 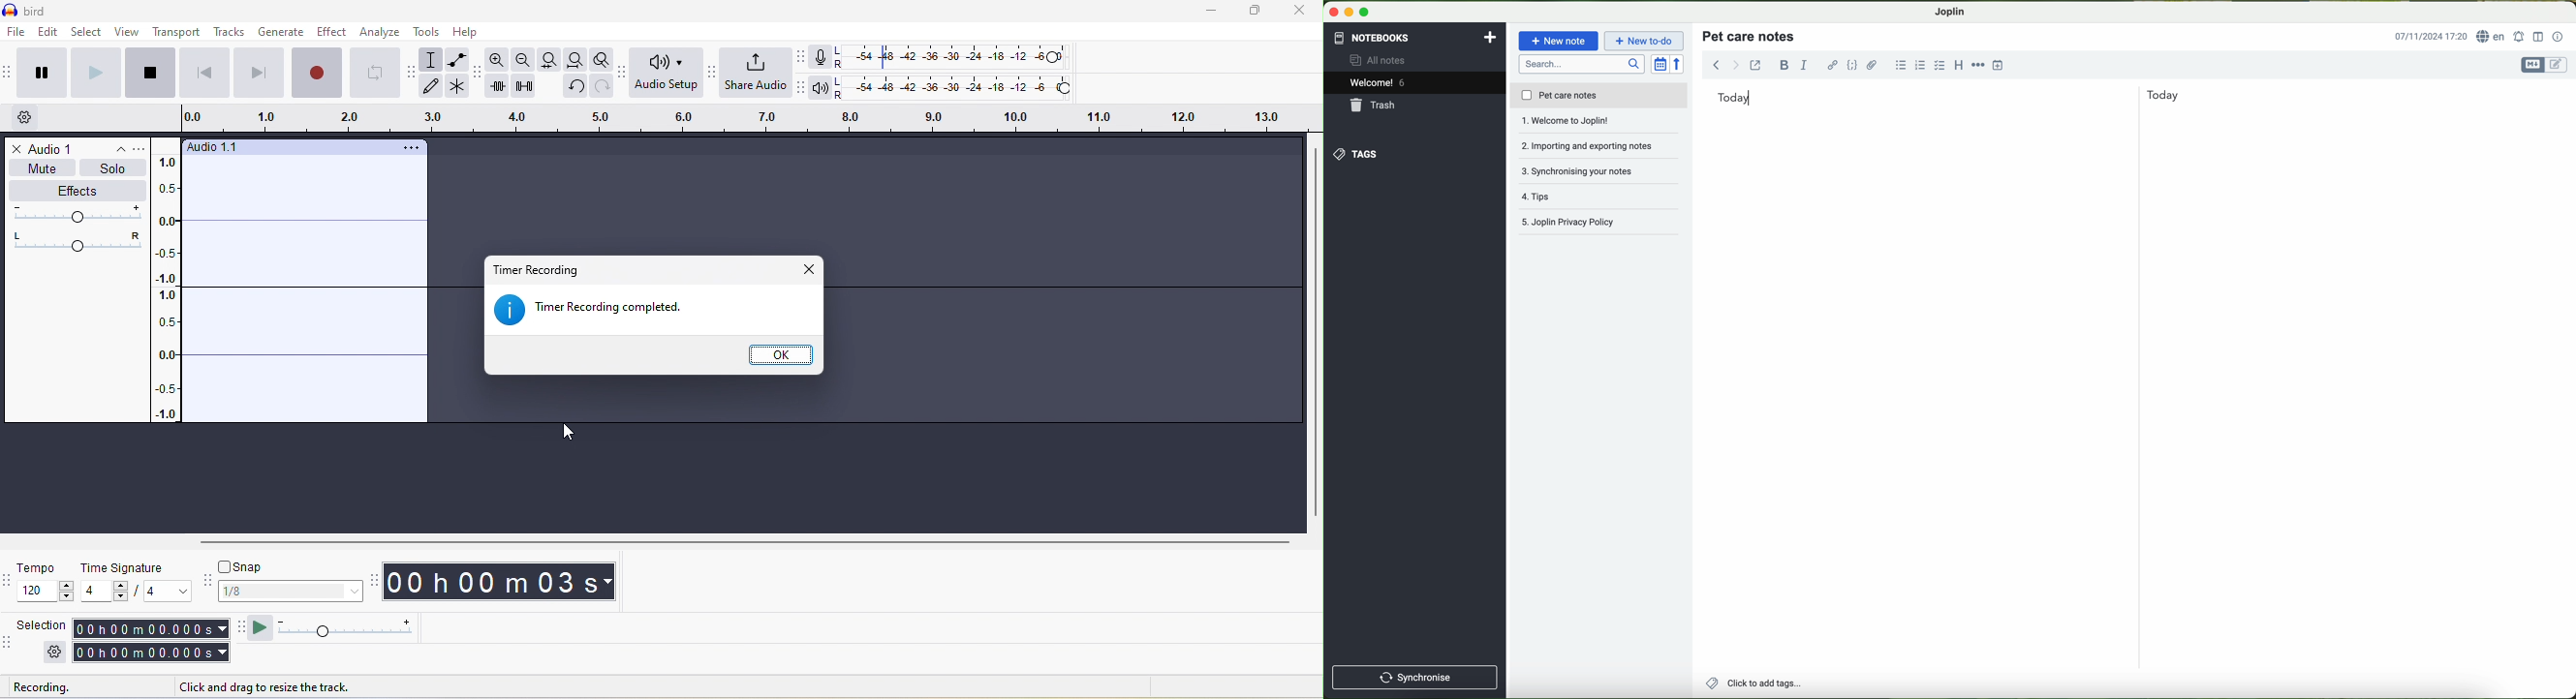 I want to click on screen buttons, so click(x=1348, y=12).